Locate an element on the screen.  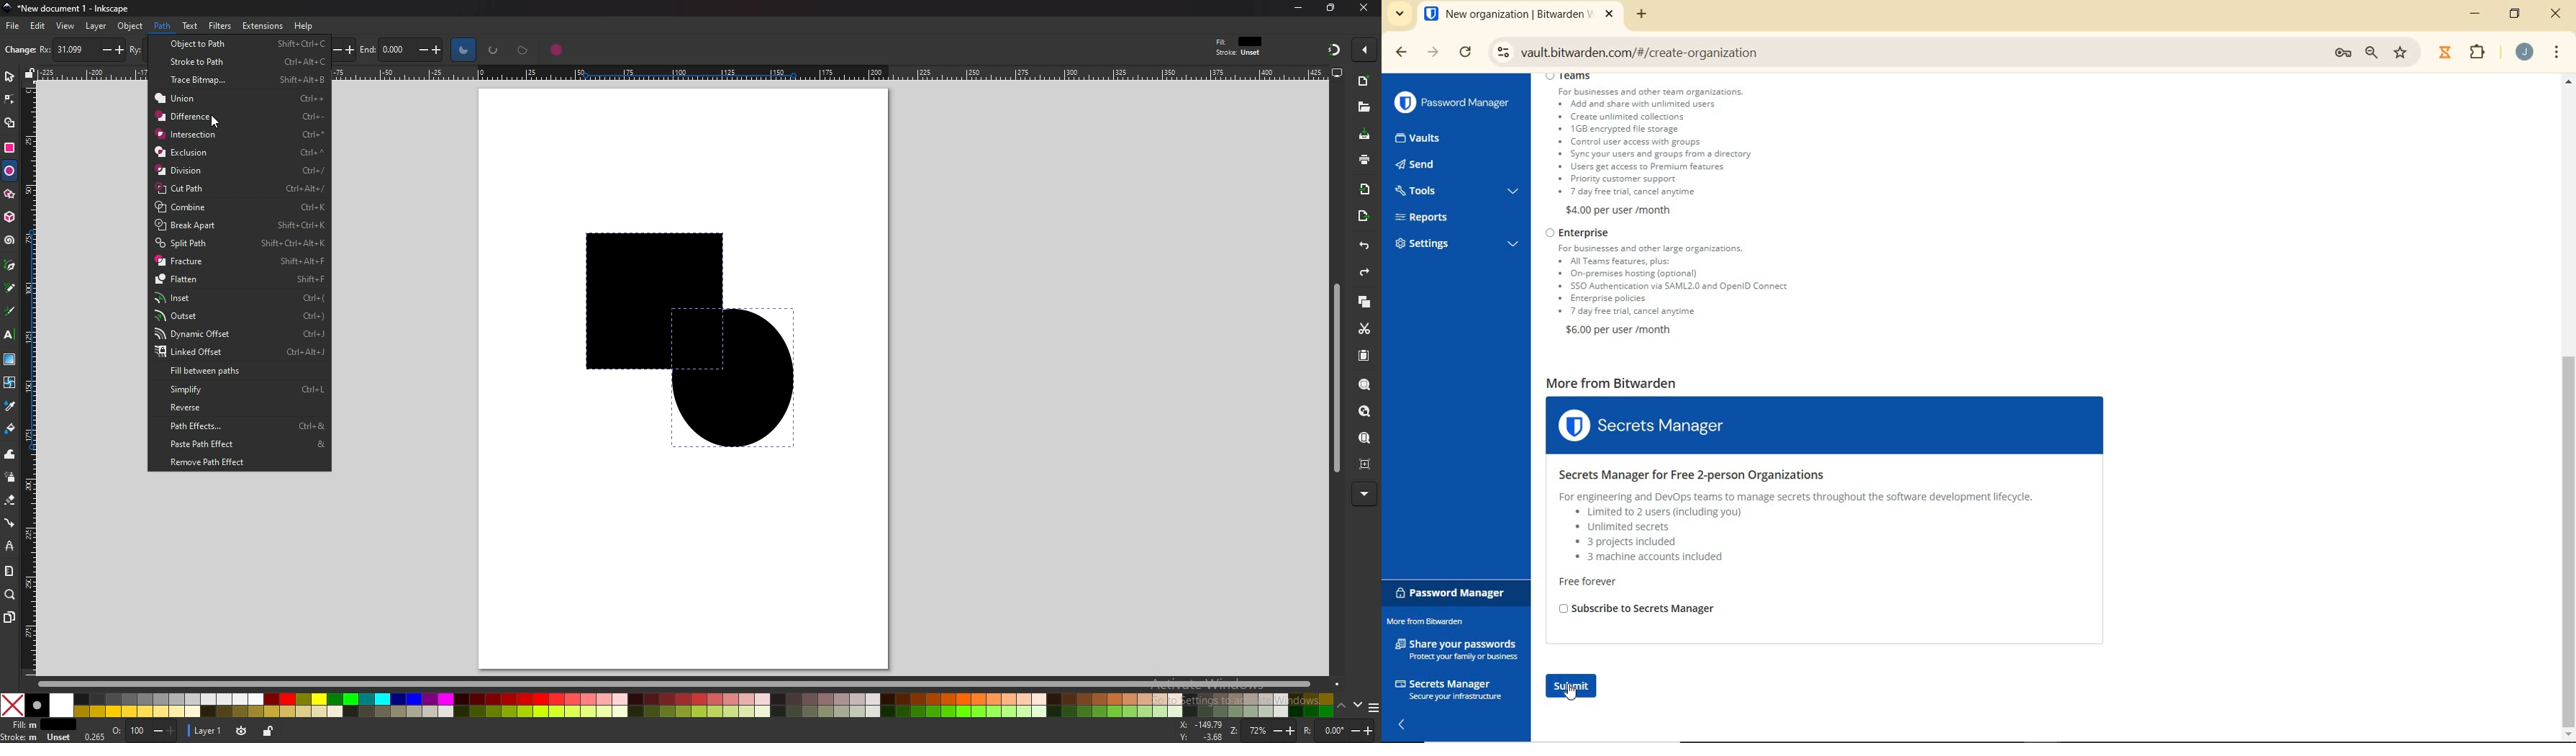
gradient is located at coordinates (9, 359).